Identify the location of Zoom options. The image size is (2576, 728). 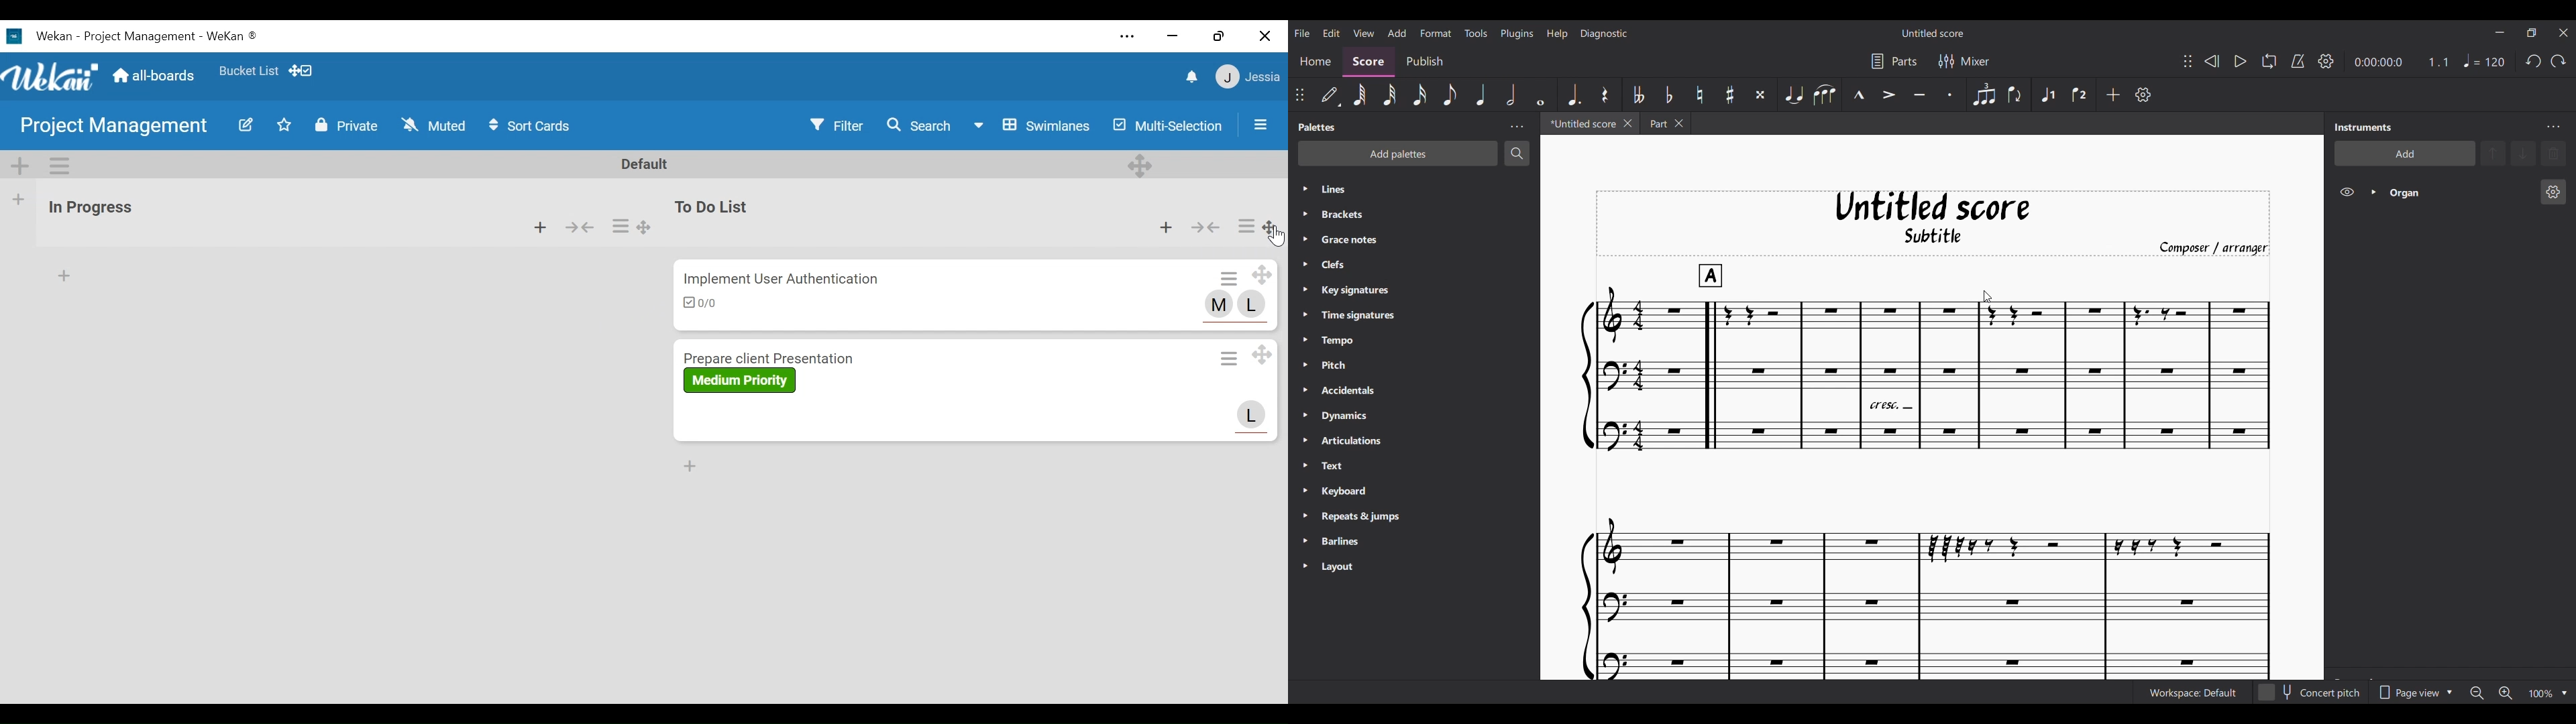
(2565, 693).